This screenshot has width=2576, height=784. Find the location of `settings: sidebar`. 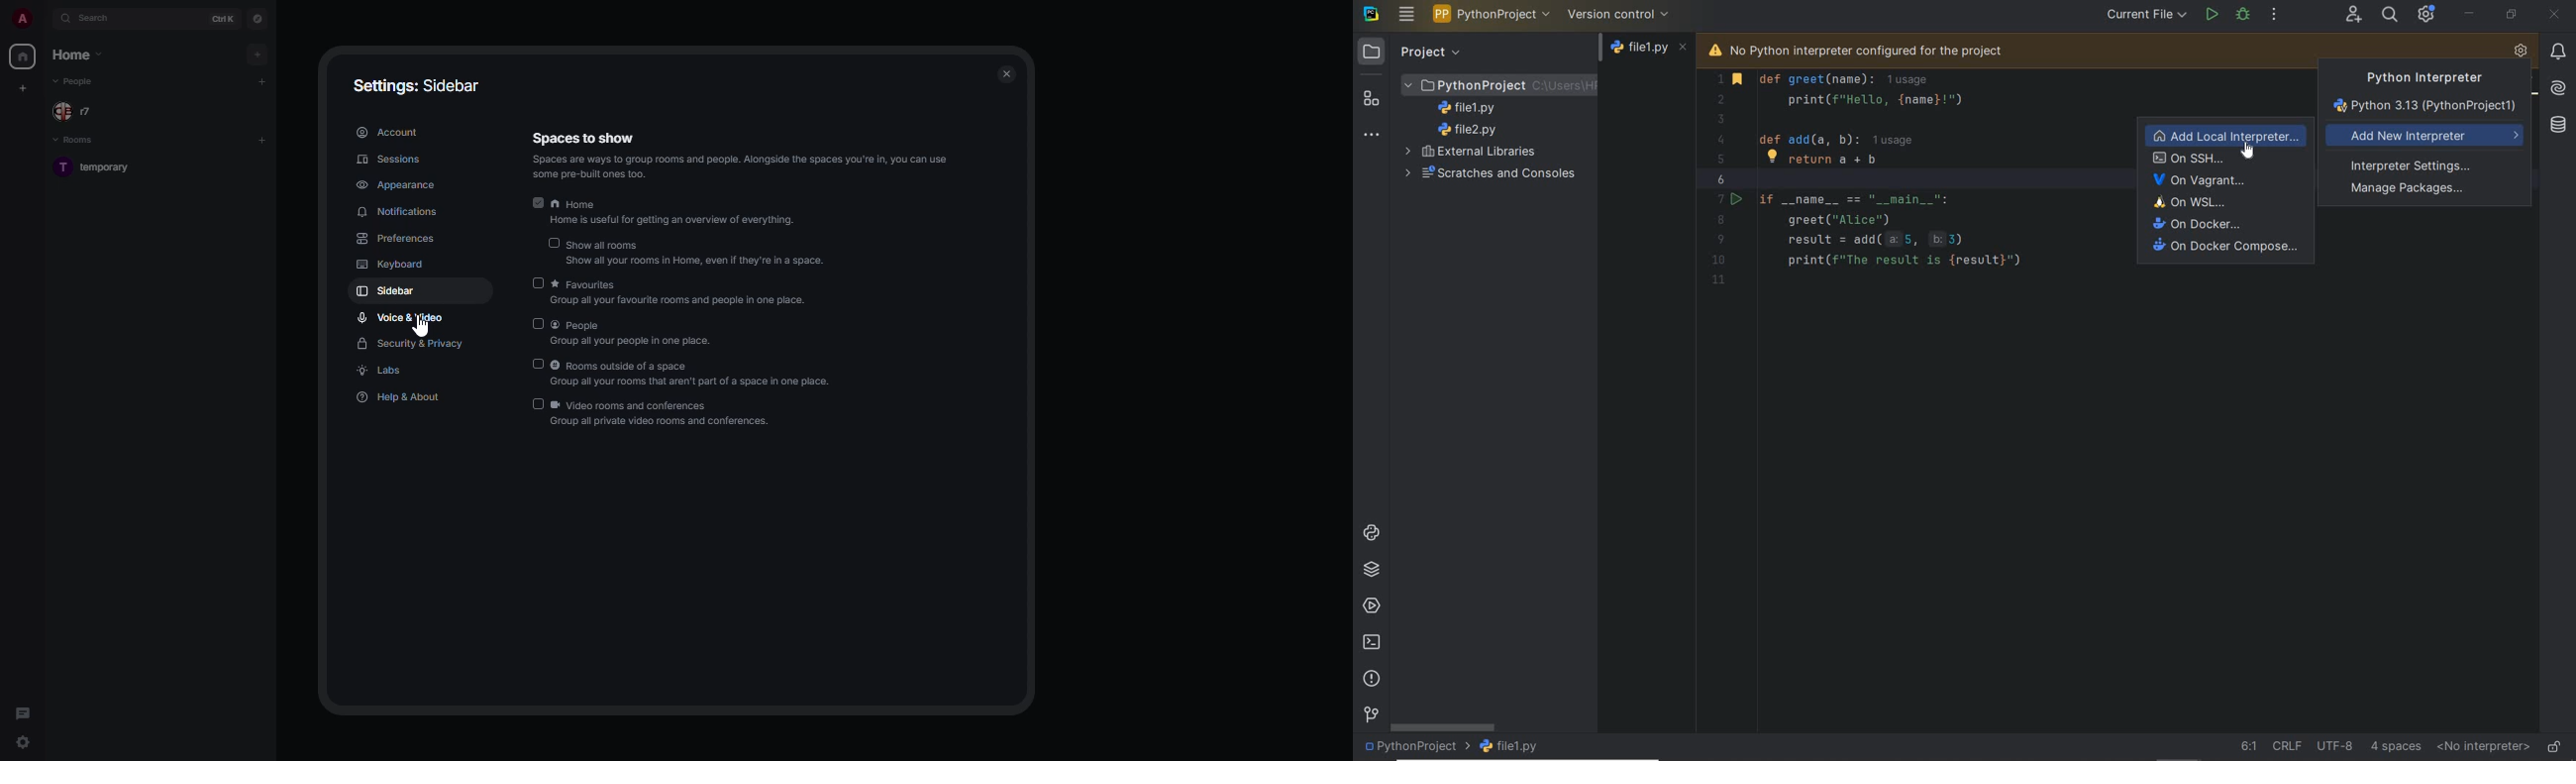

settings: sidebar is located at coordinates (415, 86).